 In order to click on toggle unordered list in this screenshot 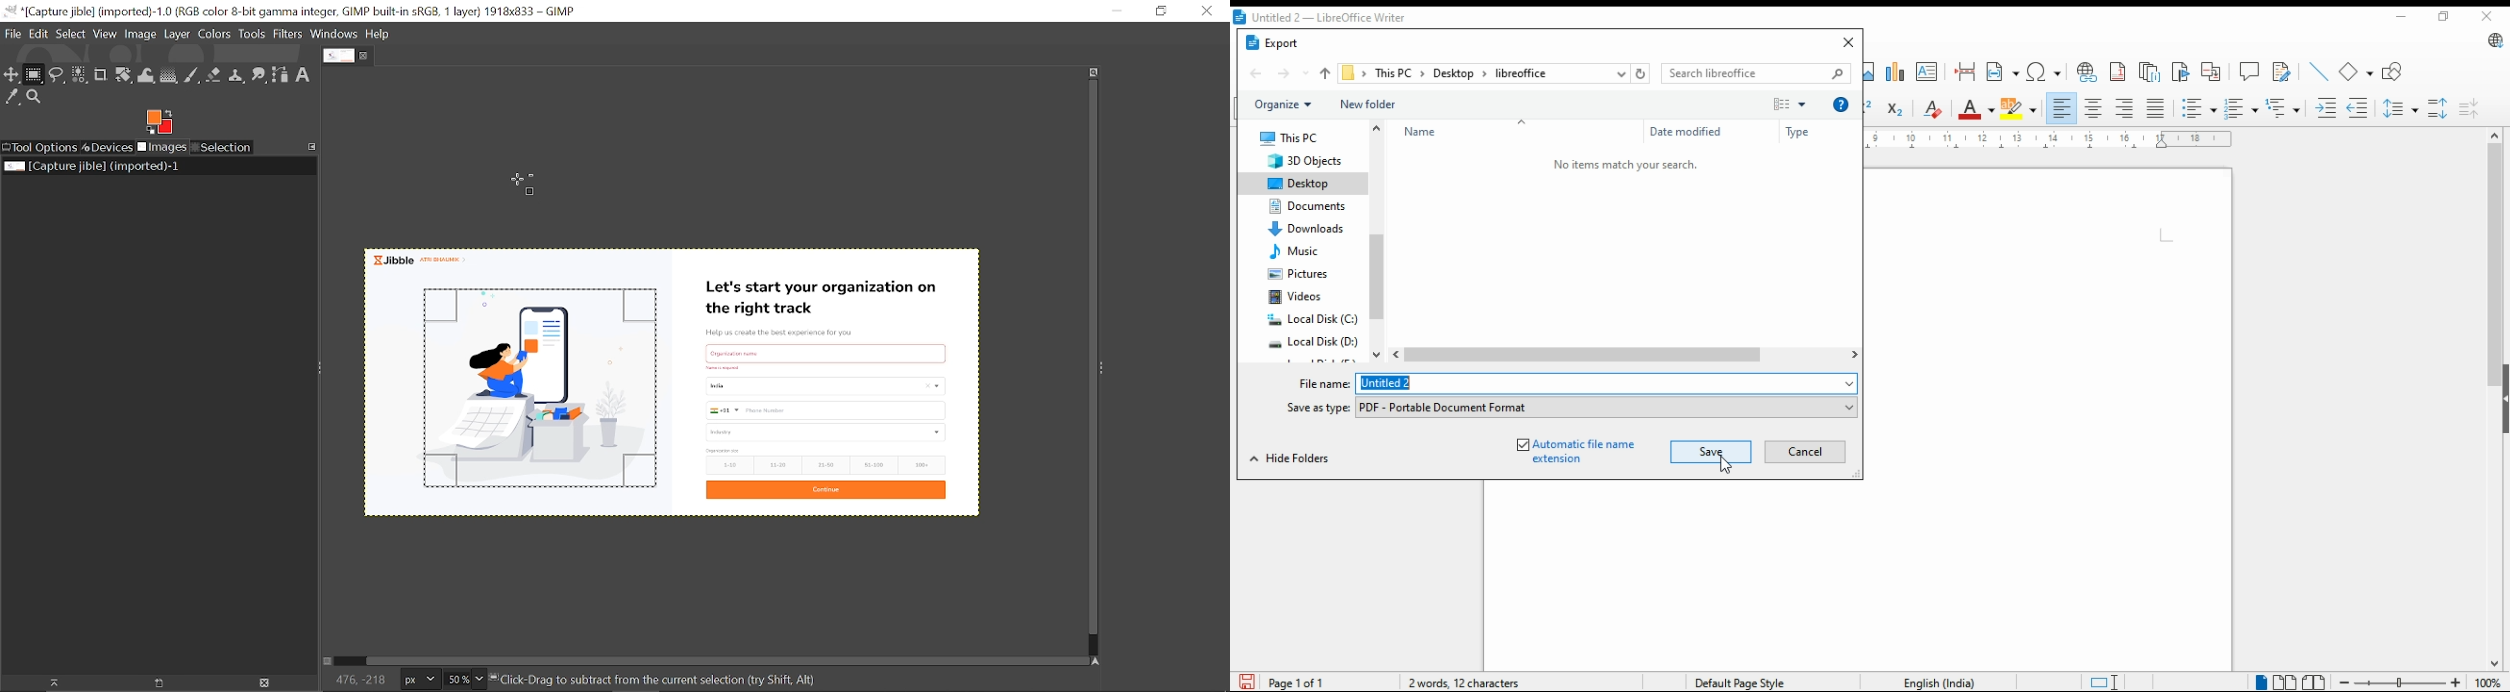, I will do `click(2240, 109)`.